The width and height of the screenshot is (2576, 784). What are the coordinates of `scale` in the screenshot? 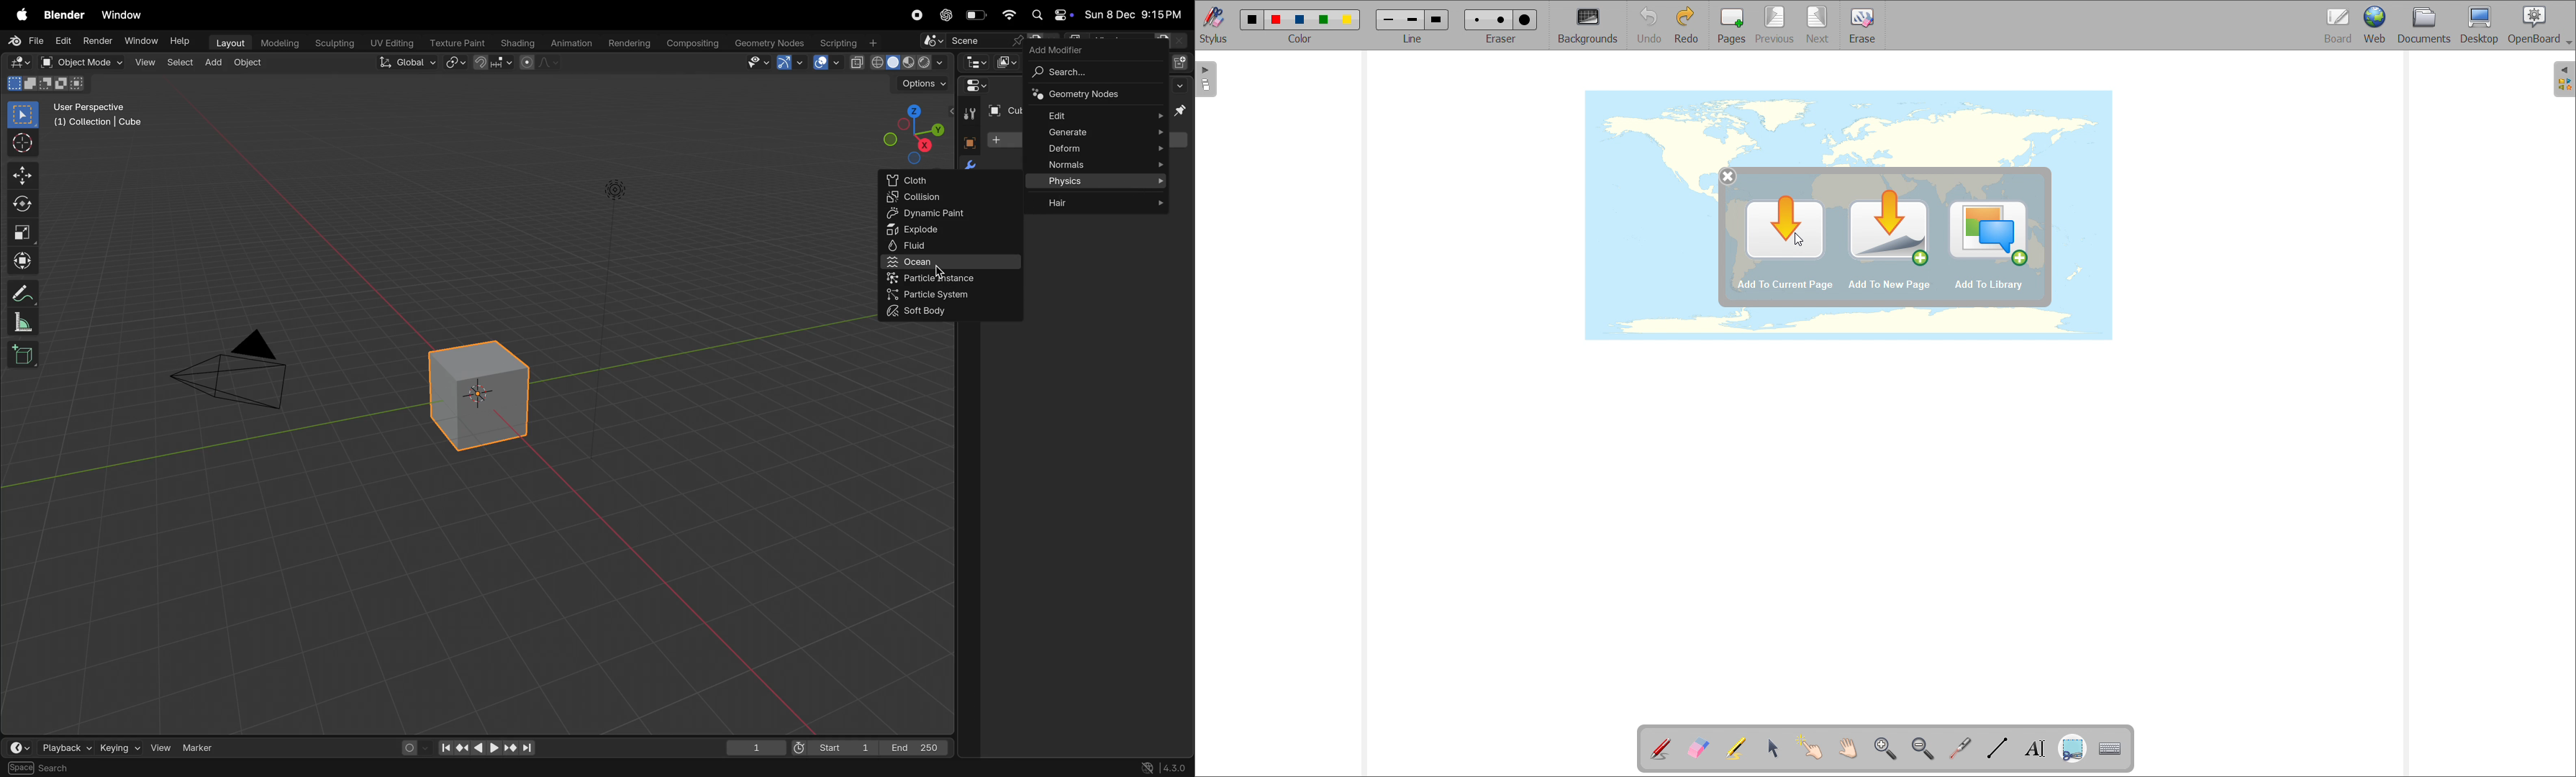 It's located at (23, 233).